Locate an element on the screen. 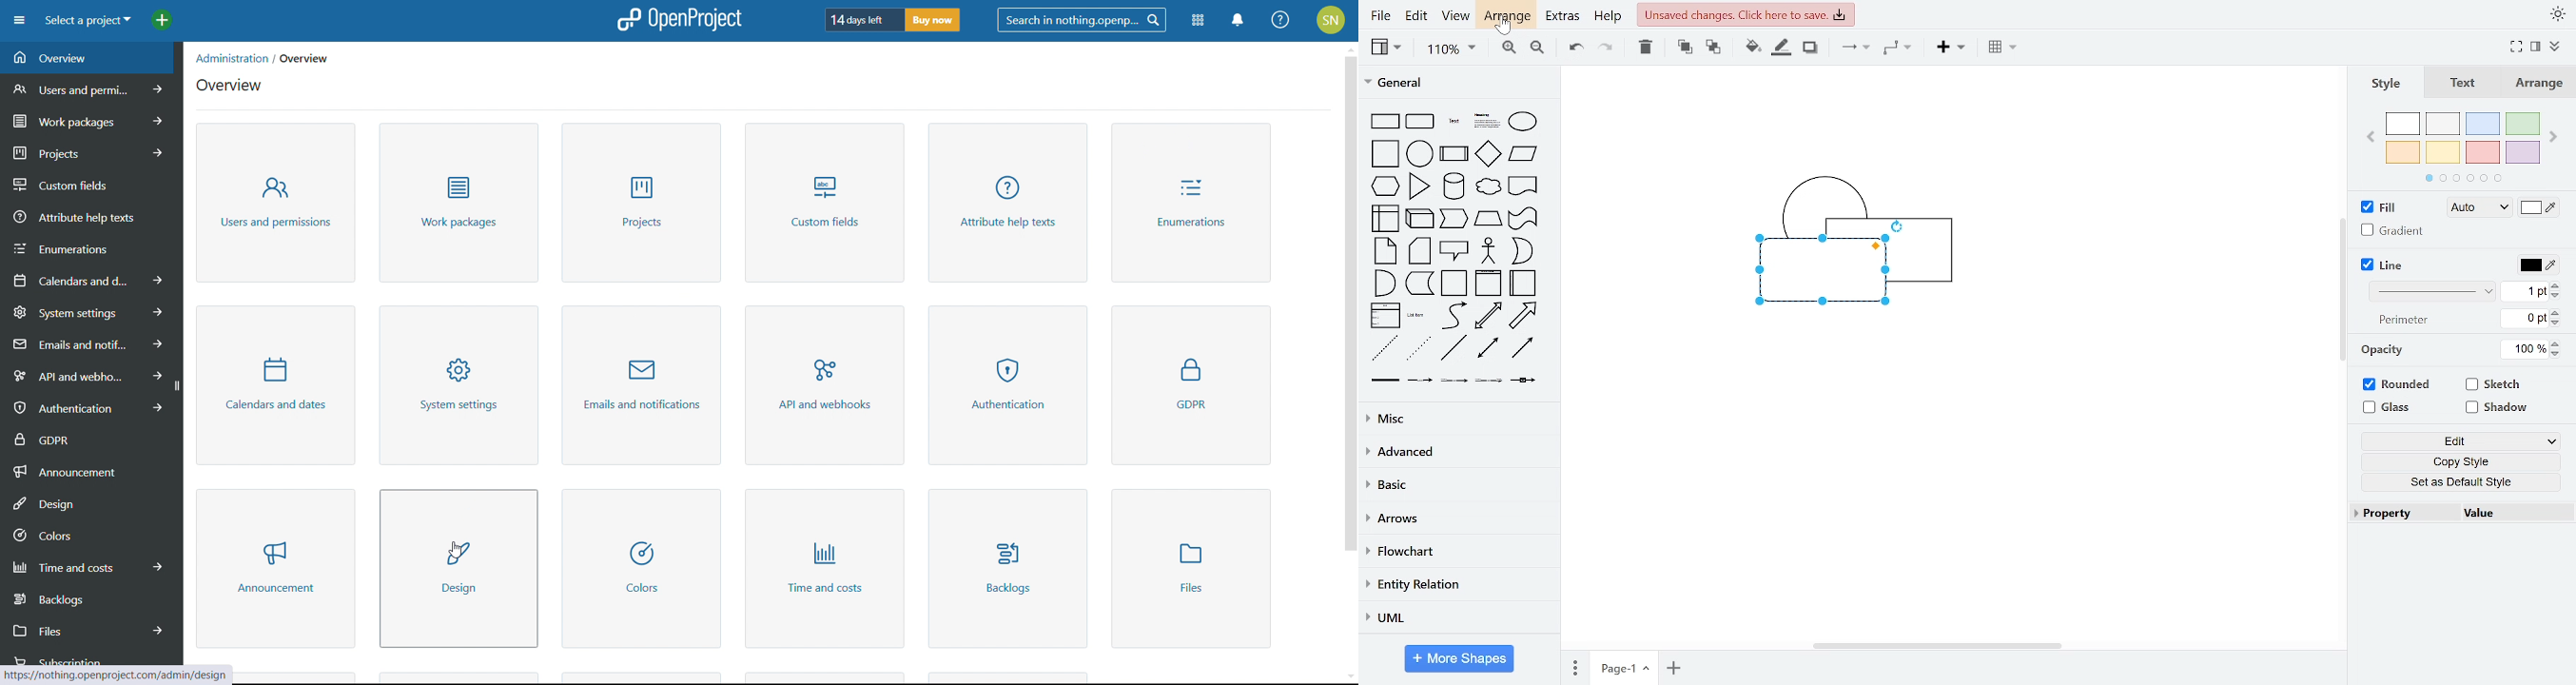 Image resolution: width=2576 pixels, height=700 pixels. link is located at coordinates (1383, 380).